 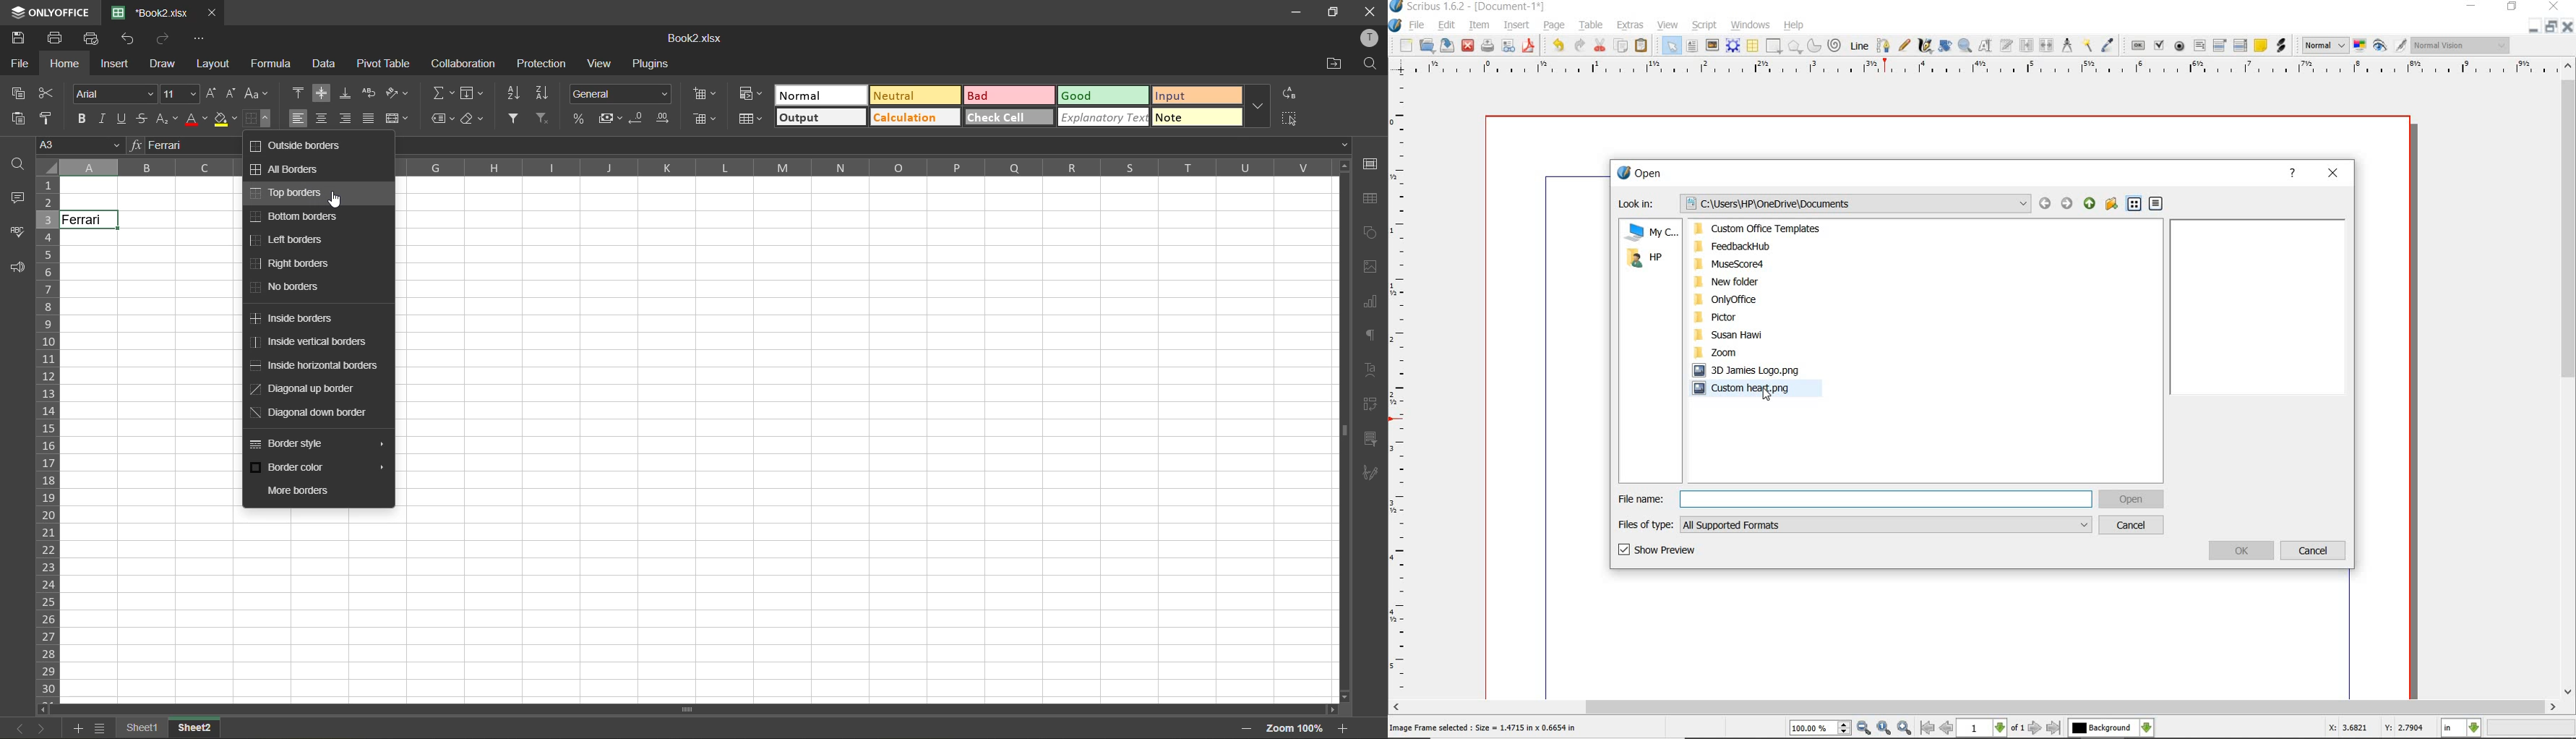 What do you see at coordinates (2459, 45) in the screenshot?
I see `visual appearance of the display` at bounding box center [2459, 45].